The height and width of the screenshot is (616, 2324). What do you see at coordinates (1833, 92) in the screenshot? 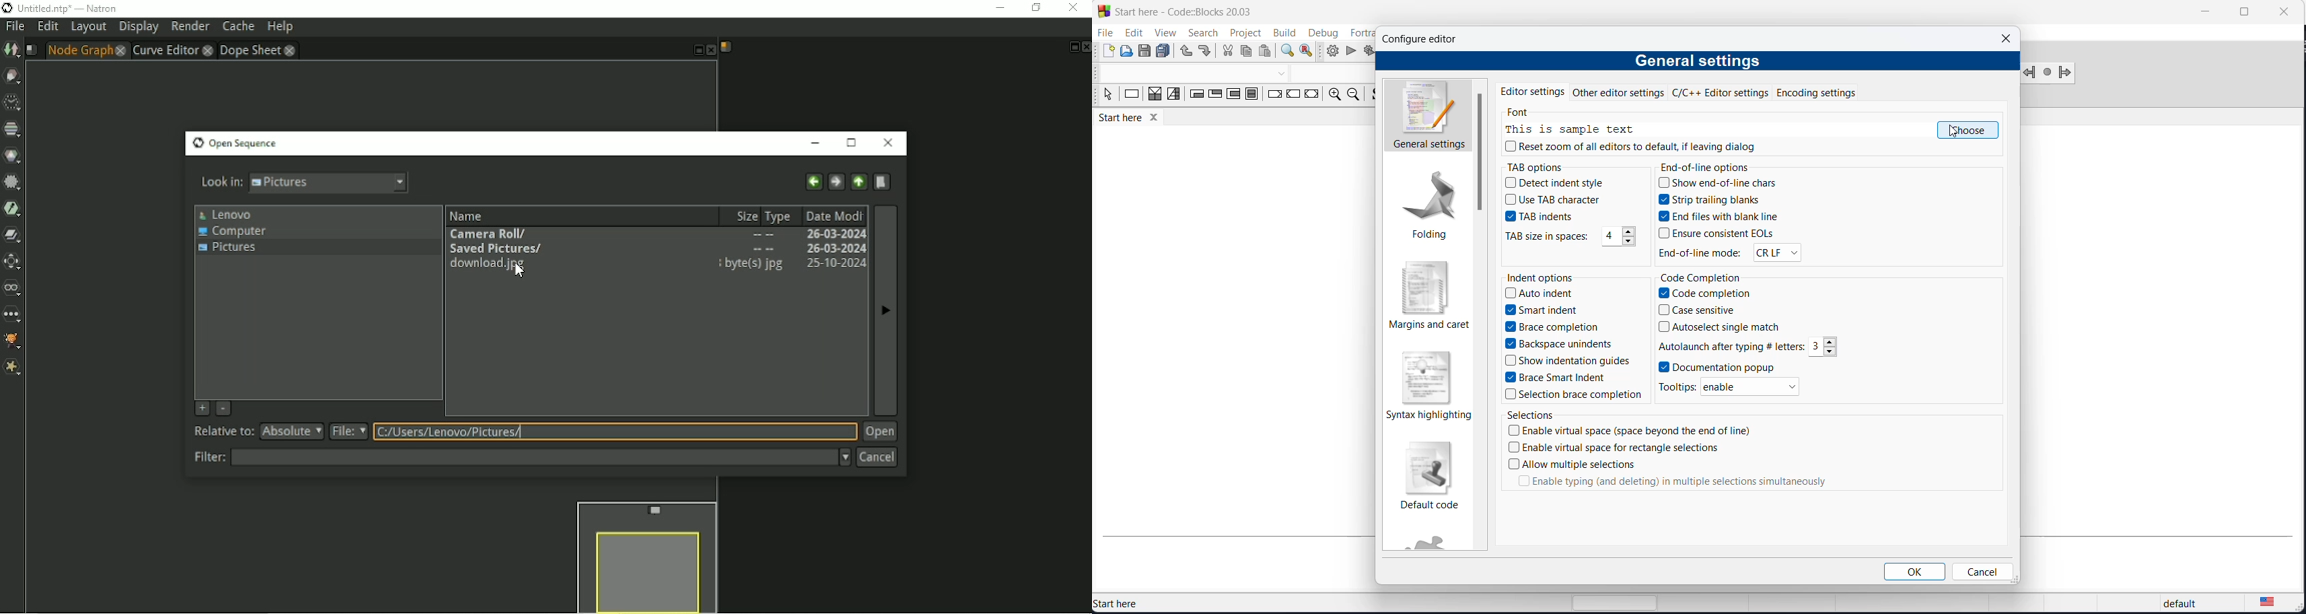
I see `encoding settings` at bounding box center [1833, 92].